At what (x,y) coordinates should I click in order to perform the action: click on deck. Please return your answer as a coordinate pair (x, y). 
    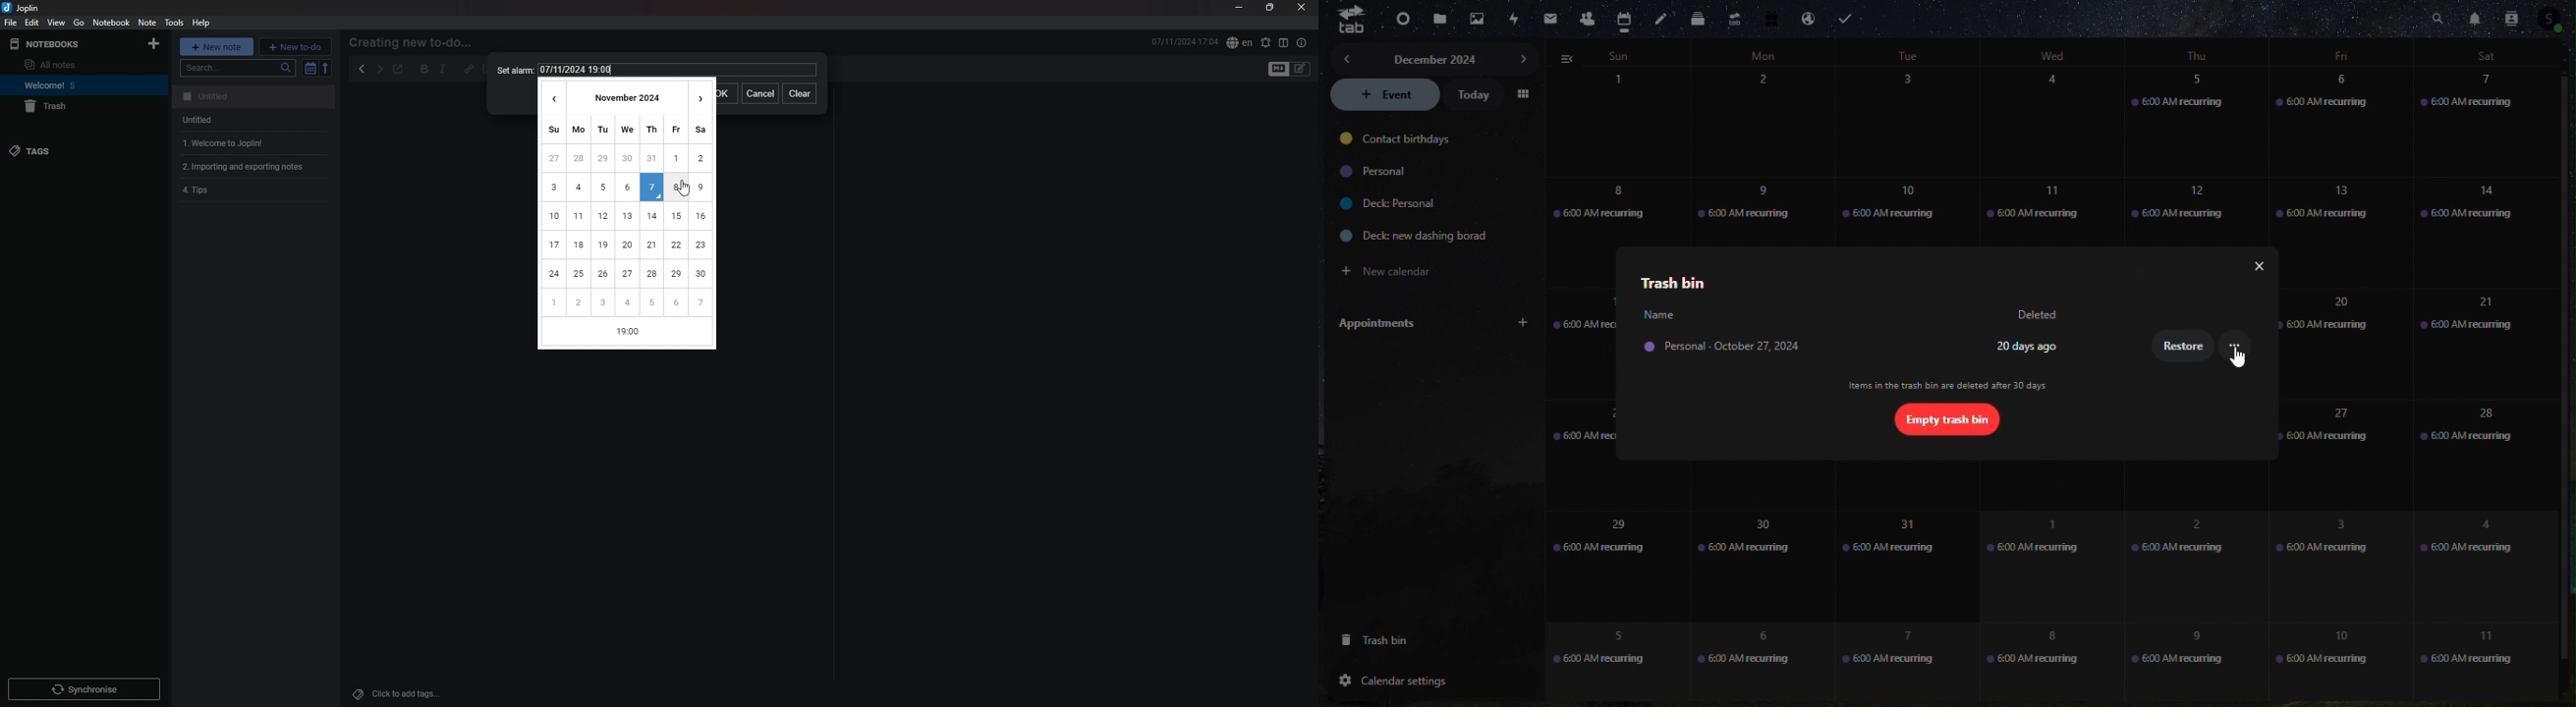
    Looking at the image, I should click on (1697, 19).